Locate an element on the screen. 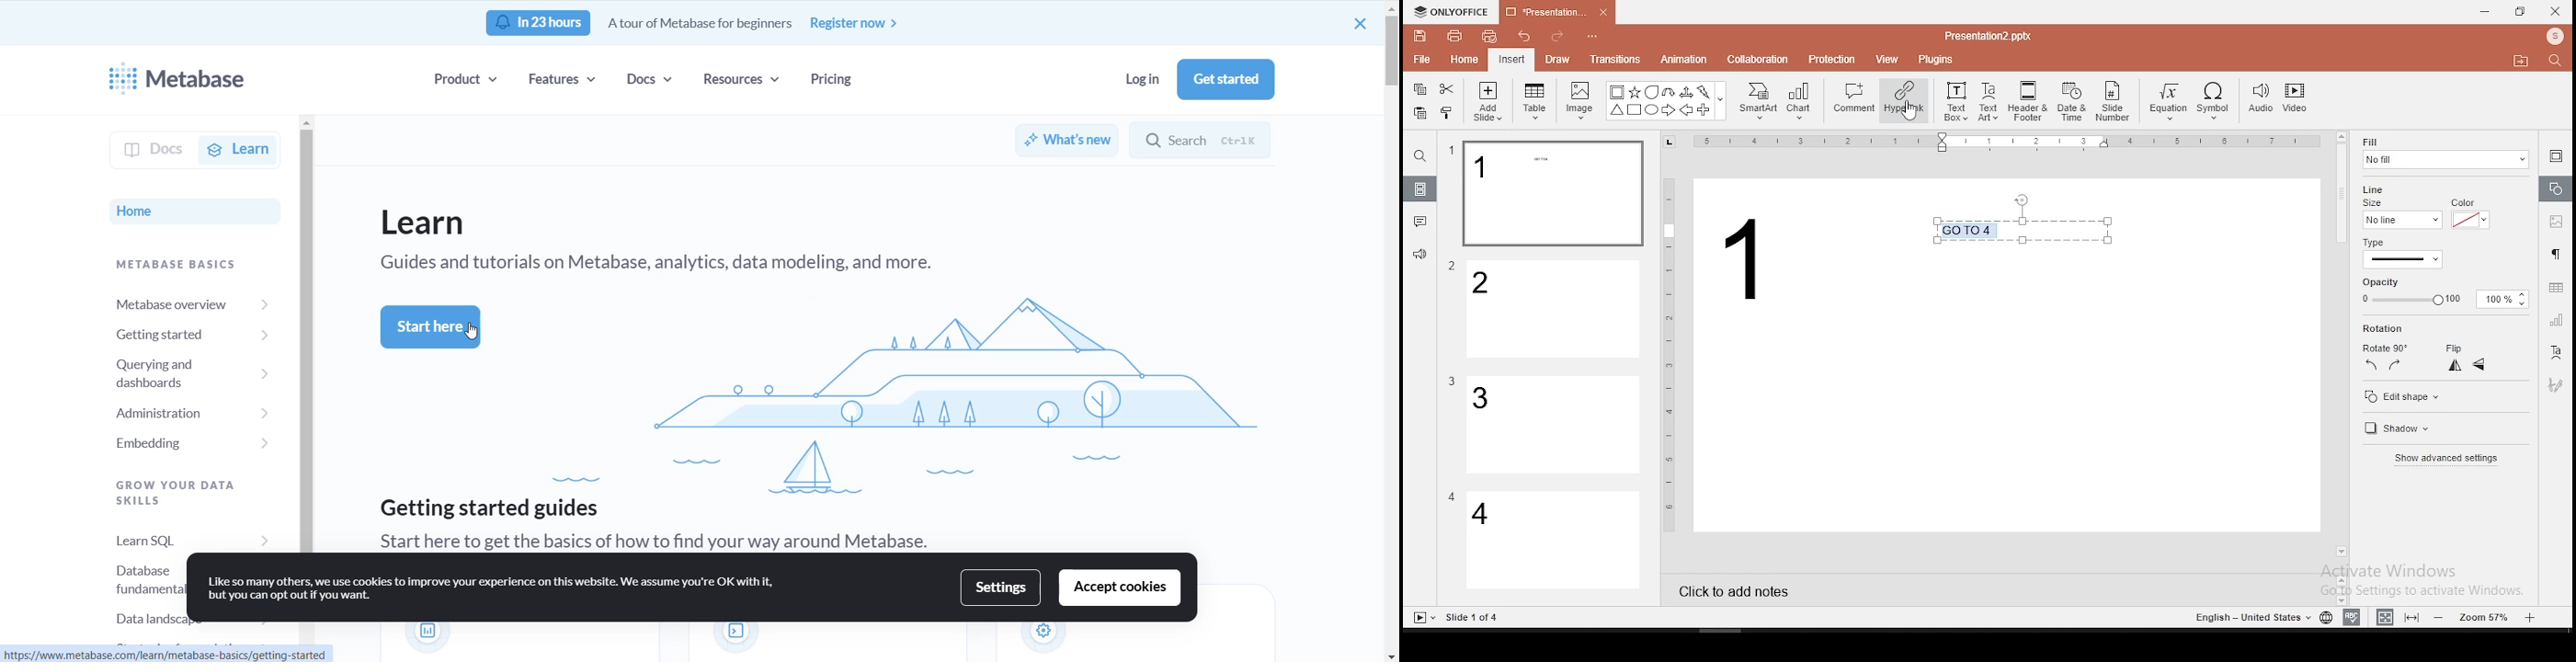 Image resolution: width=2576 pixels, height=672 pixels. table settings is located at coordinates (2554, 288).